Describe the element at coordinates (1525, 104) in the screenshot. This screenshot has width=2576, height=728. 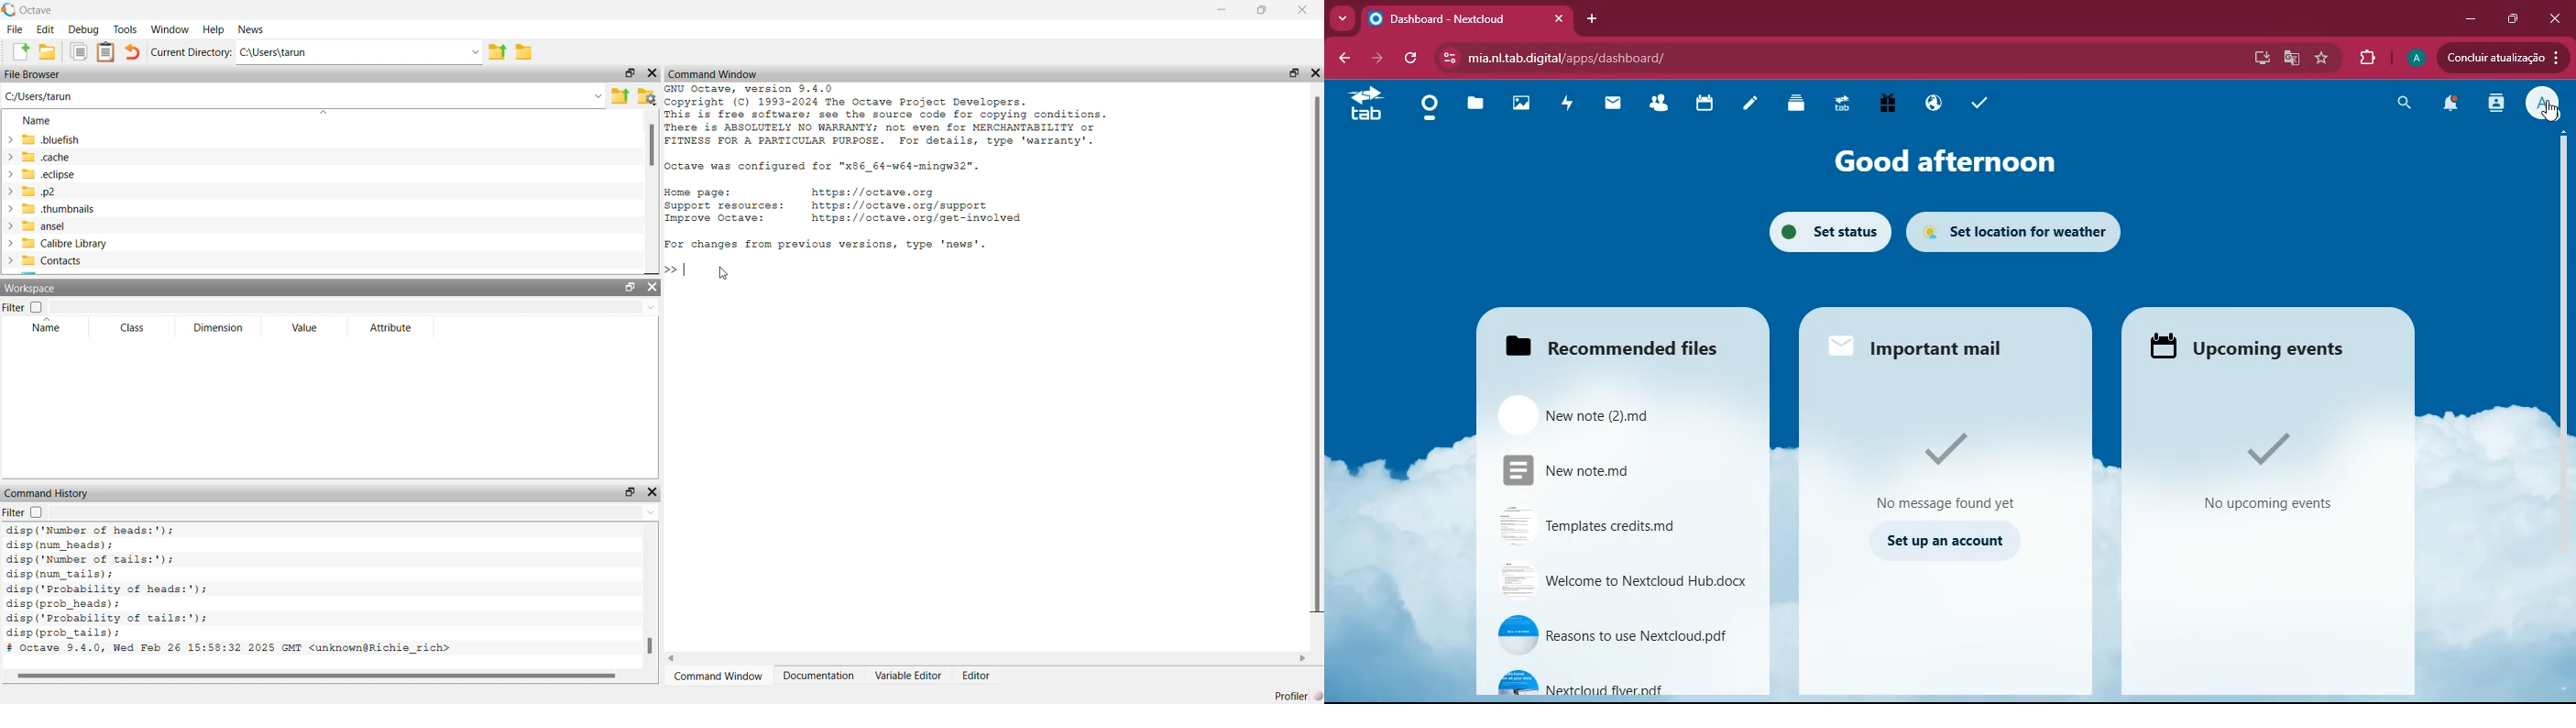
I see `images` at that location.